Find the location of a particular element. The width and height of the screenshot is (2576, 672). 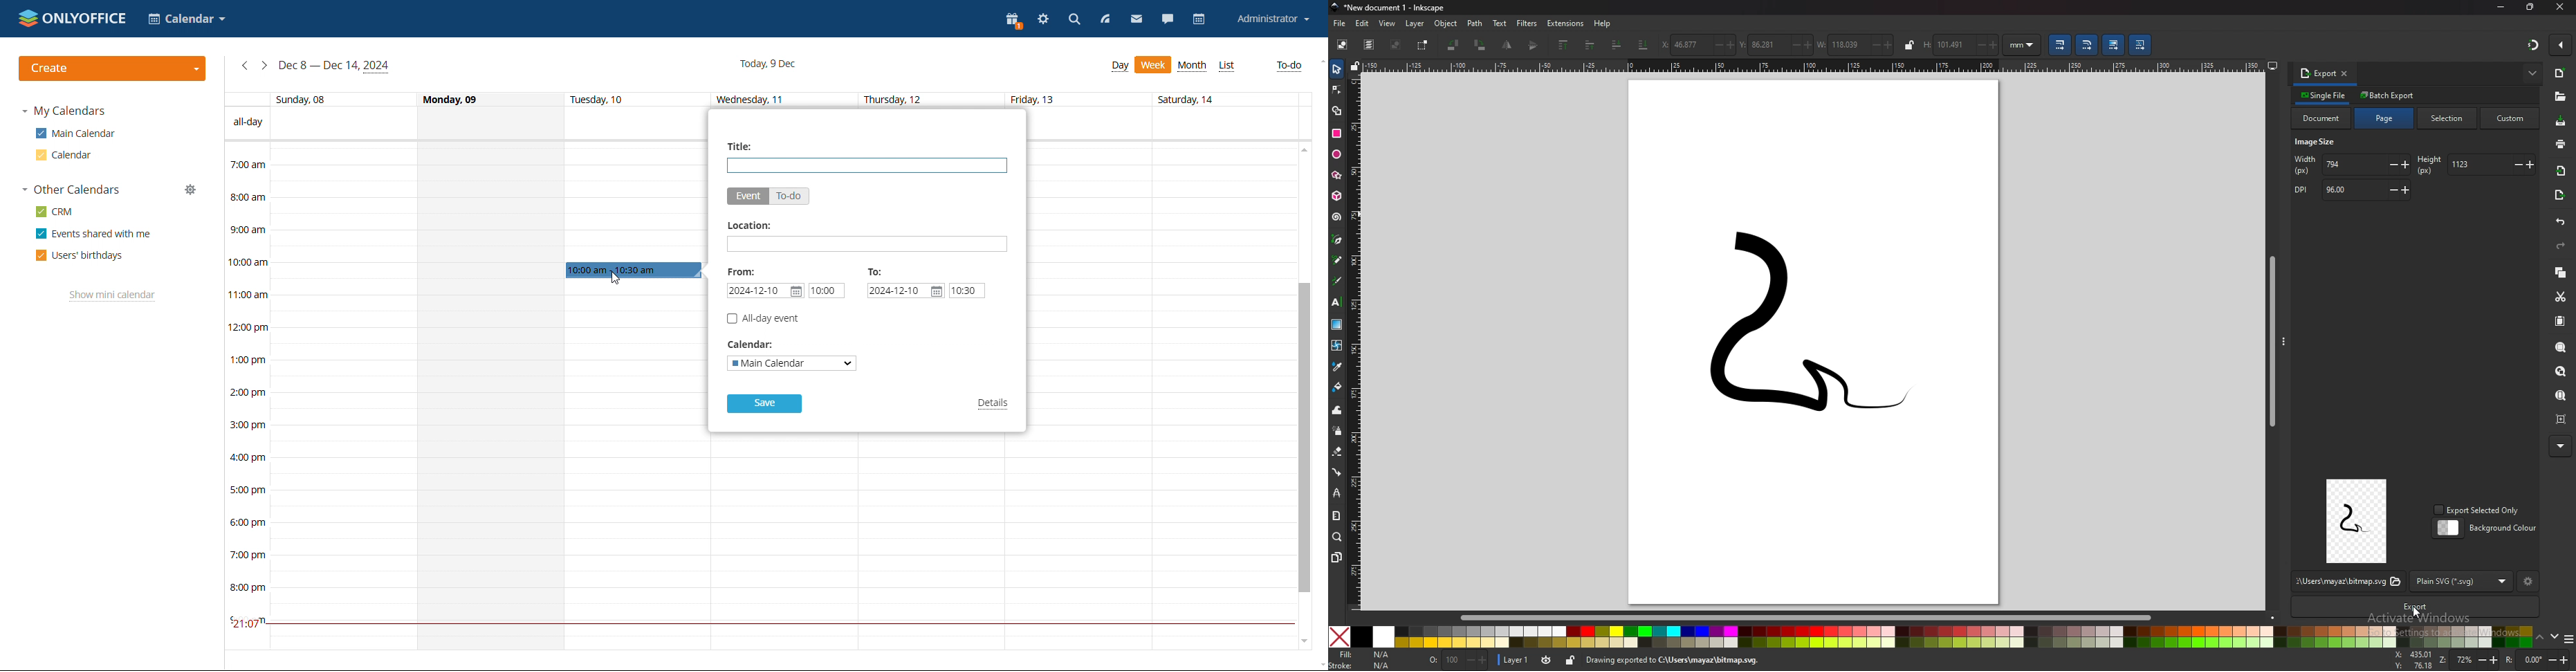

file location is located at coordinates (2348, 582).